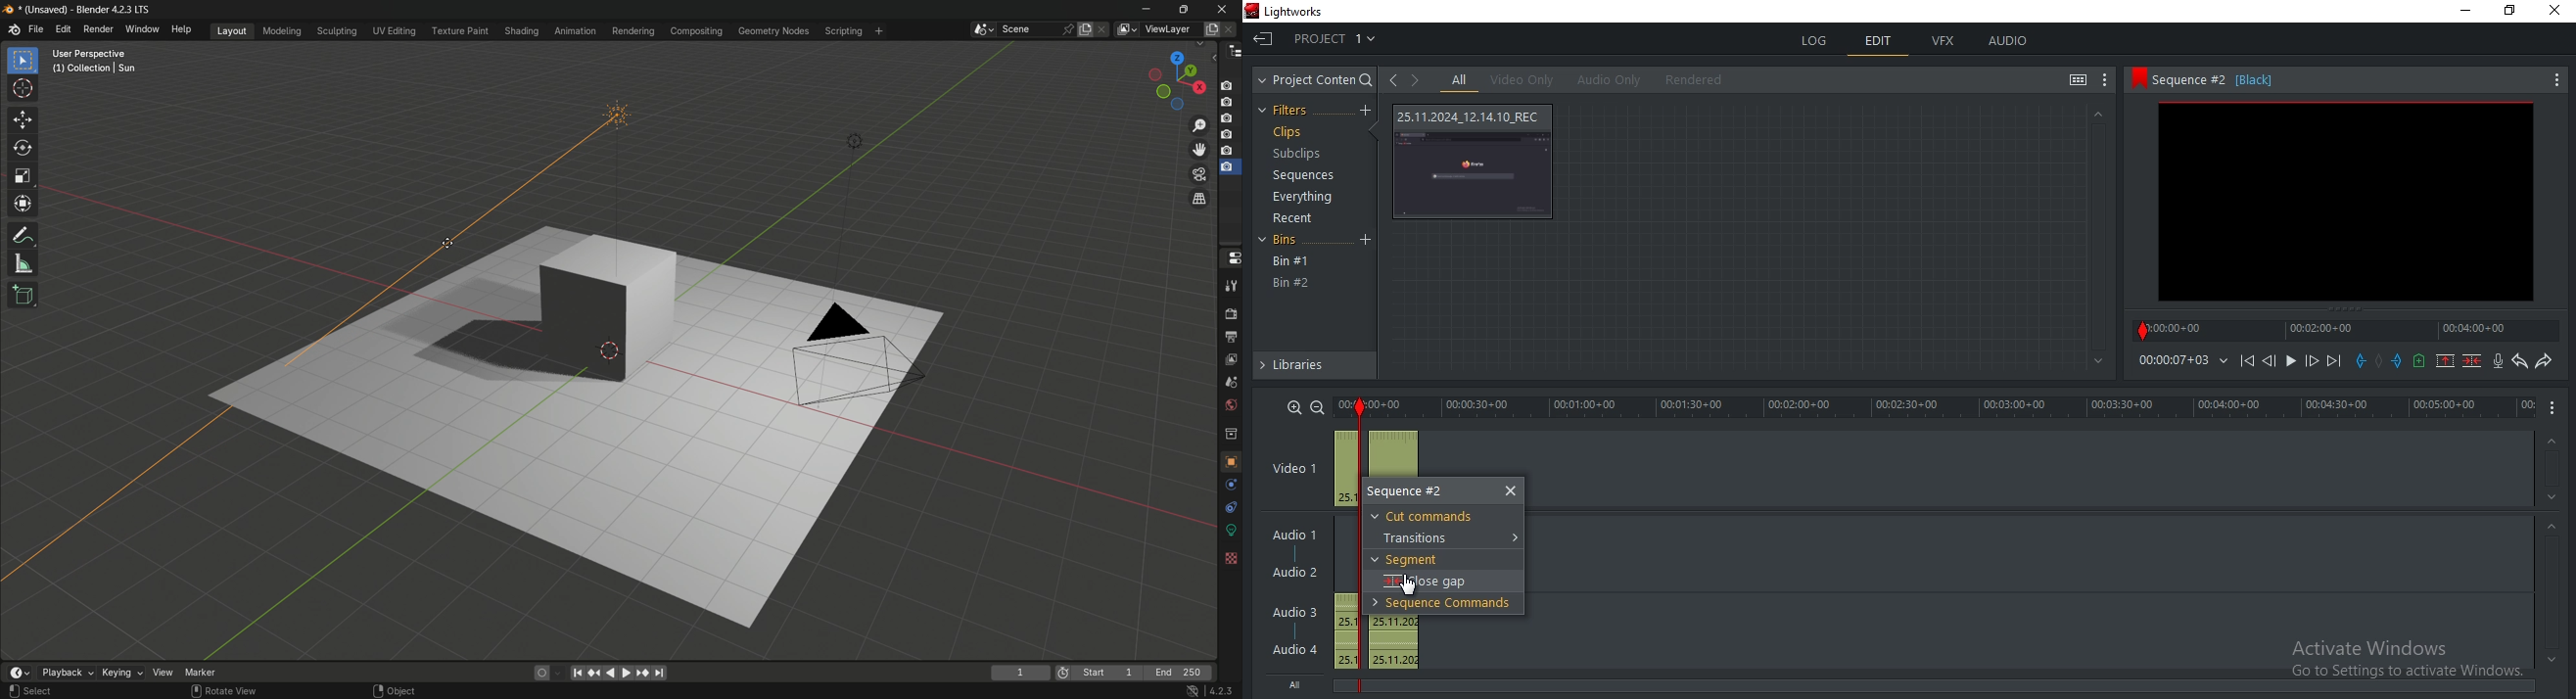  Describe the element at coordinates (1086, 28) in the screenshot. I see `new scene` at that location.